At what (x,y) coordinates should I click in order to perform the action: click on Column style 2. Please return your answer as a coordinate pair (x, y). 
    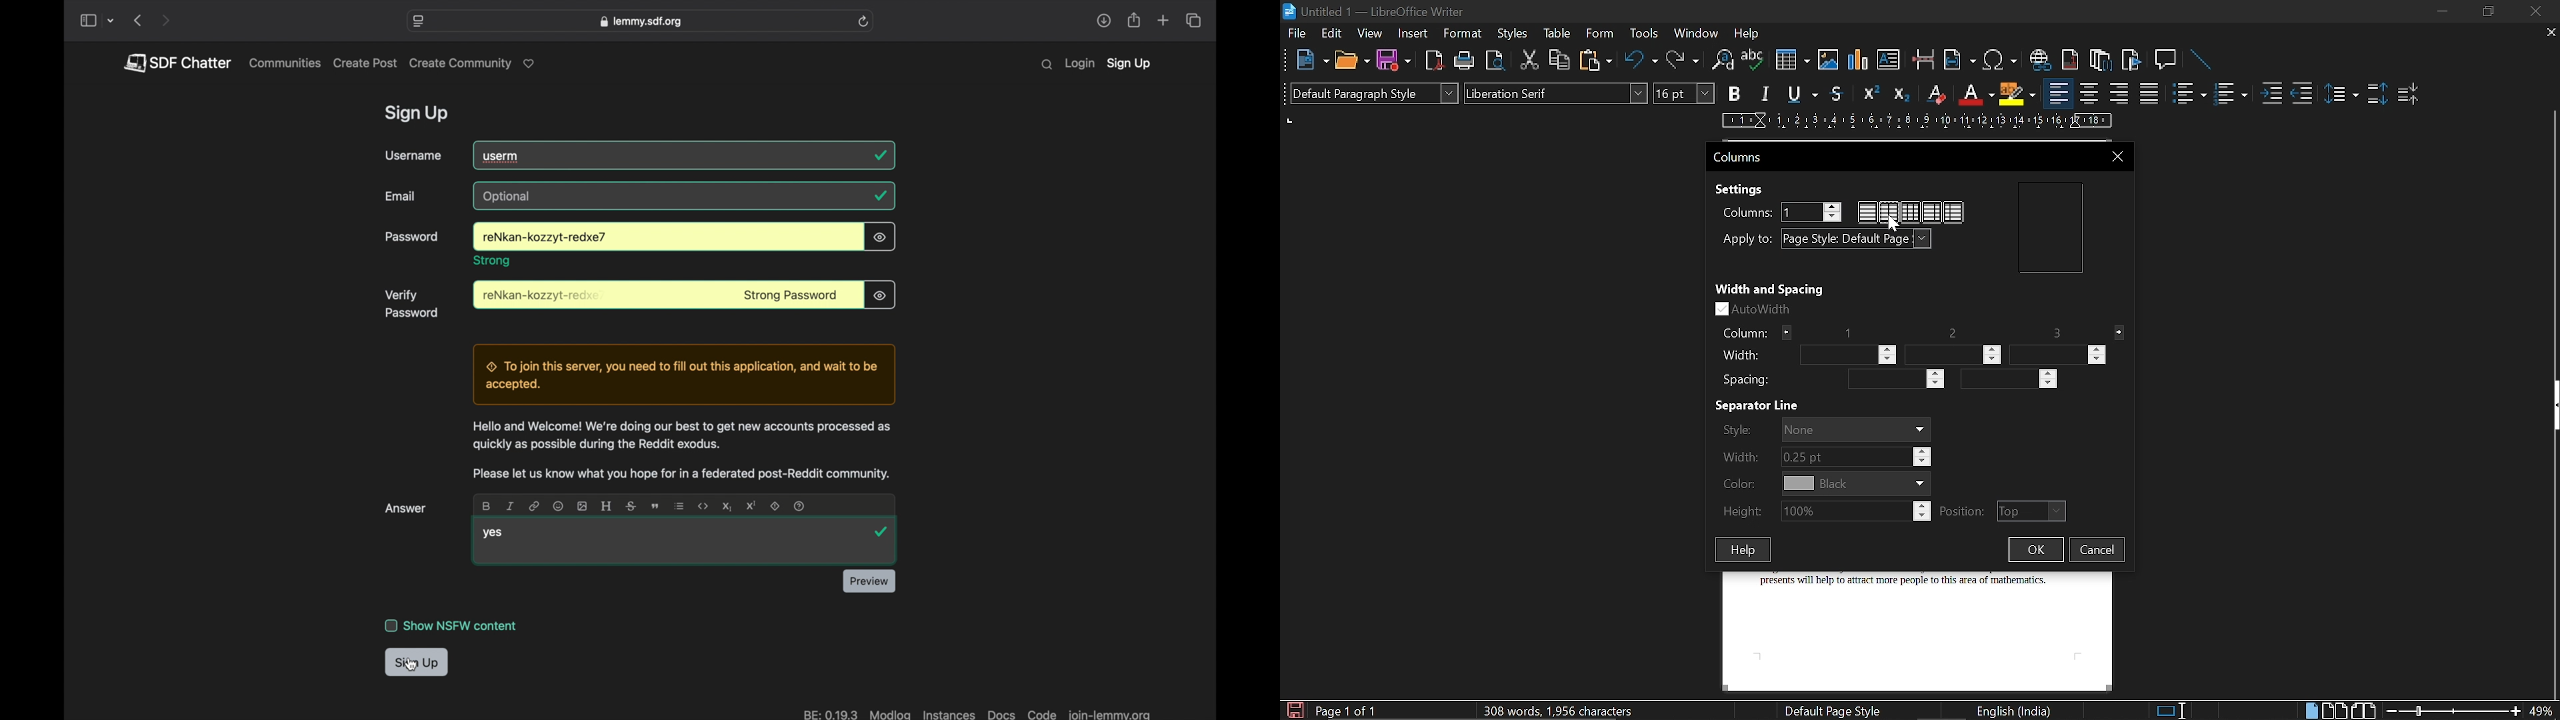
    Looking at the image, I should click on (1930, 211).